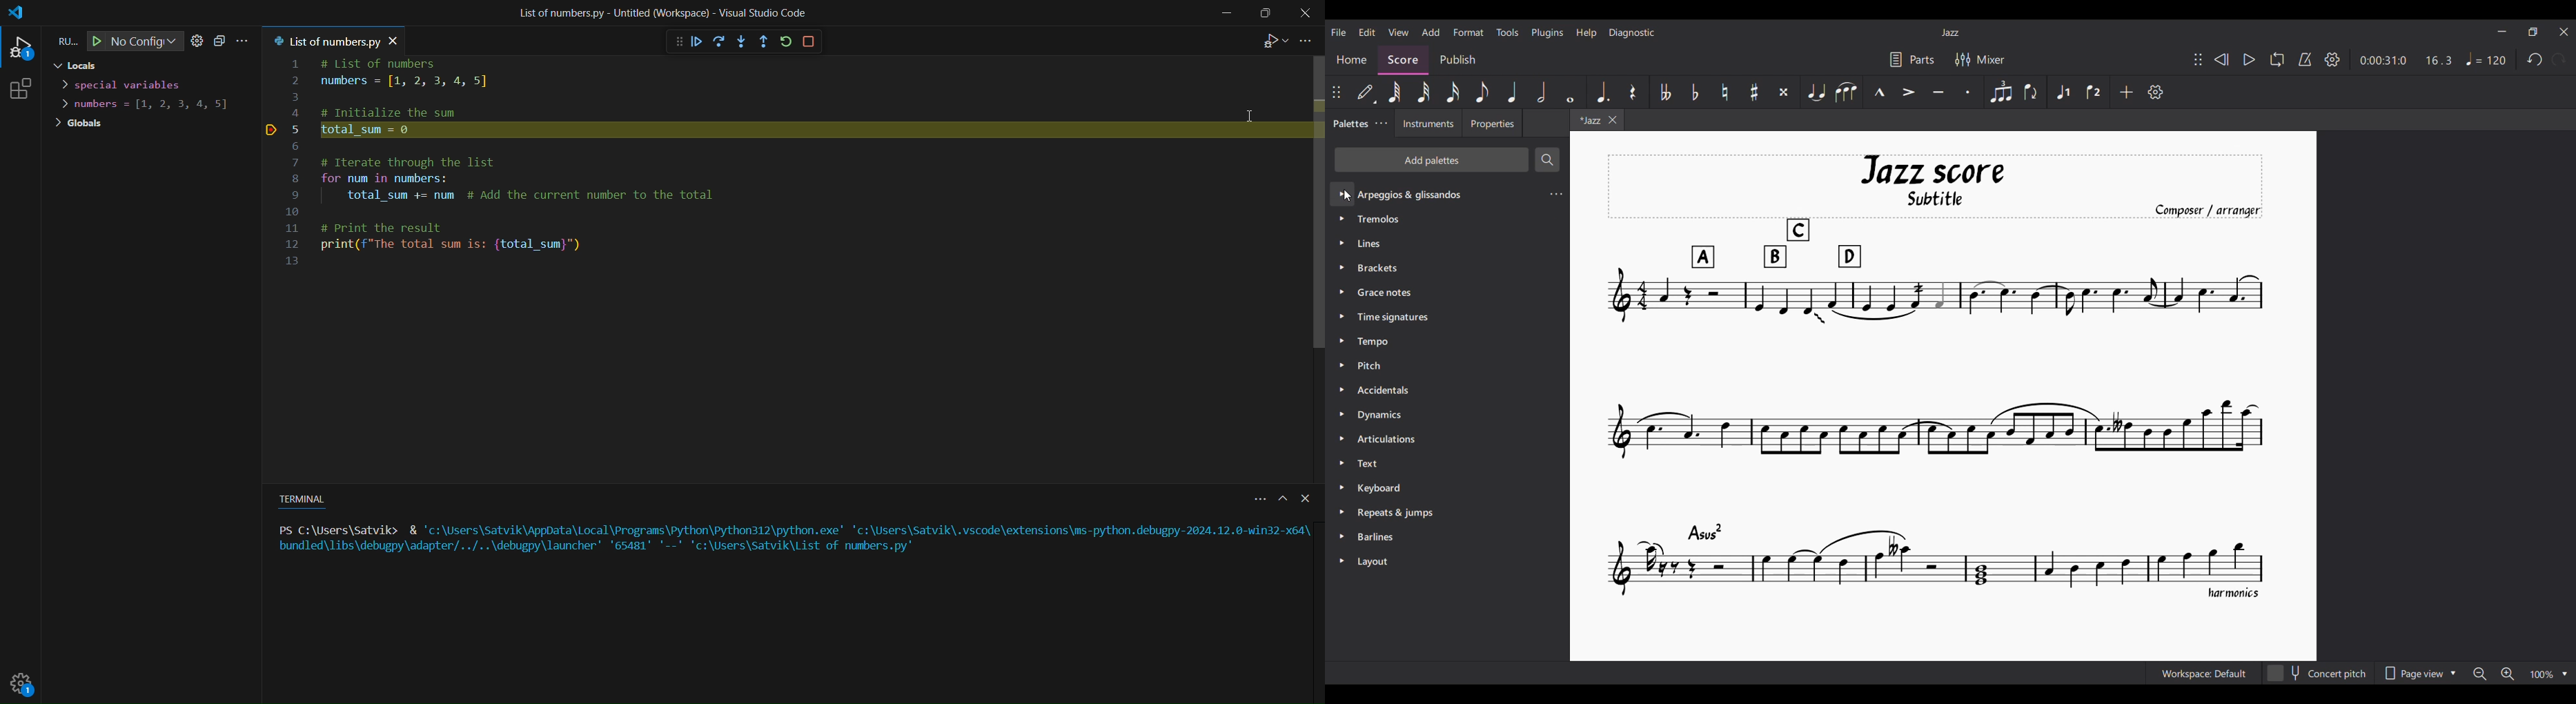 This screenshot has height=728, width=2576. Describe the element at coordinates (2318, 673) in the screenshot. I see `Concert pitch toggle` at that location.